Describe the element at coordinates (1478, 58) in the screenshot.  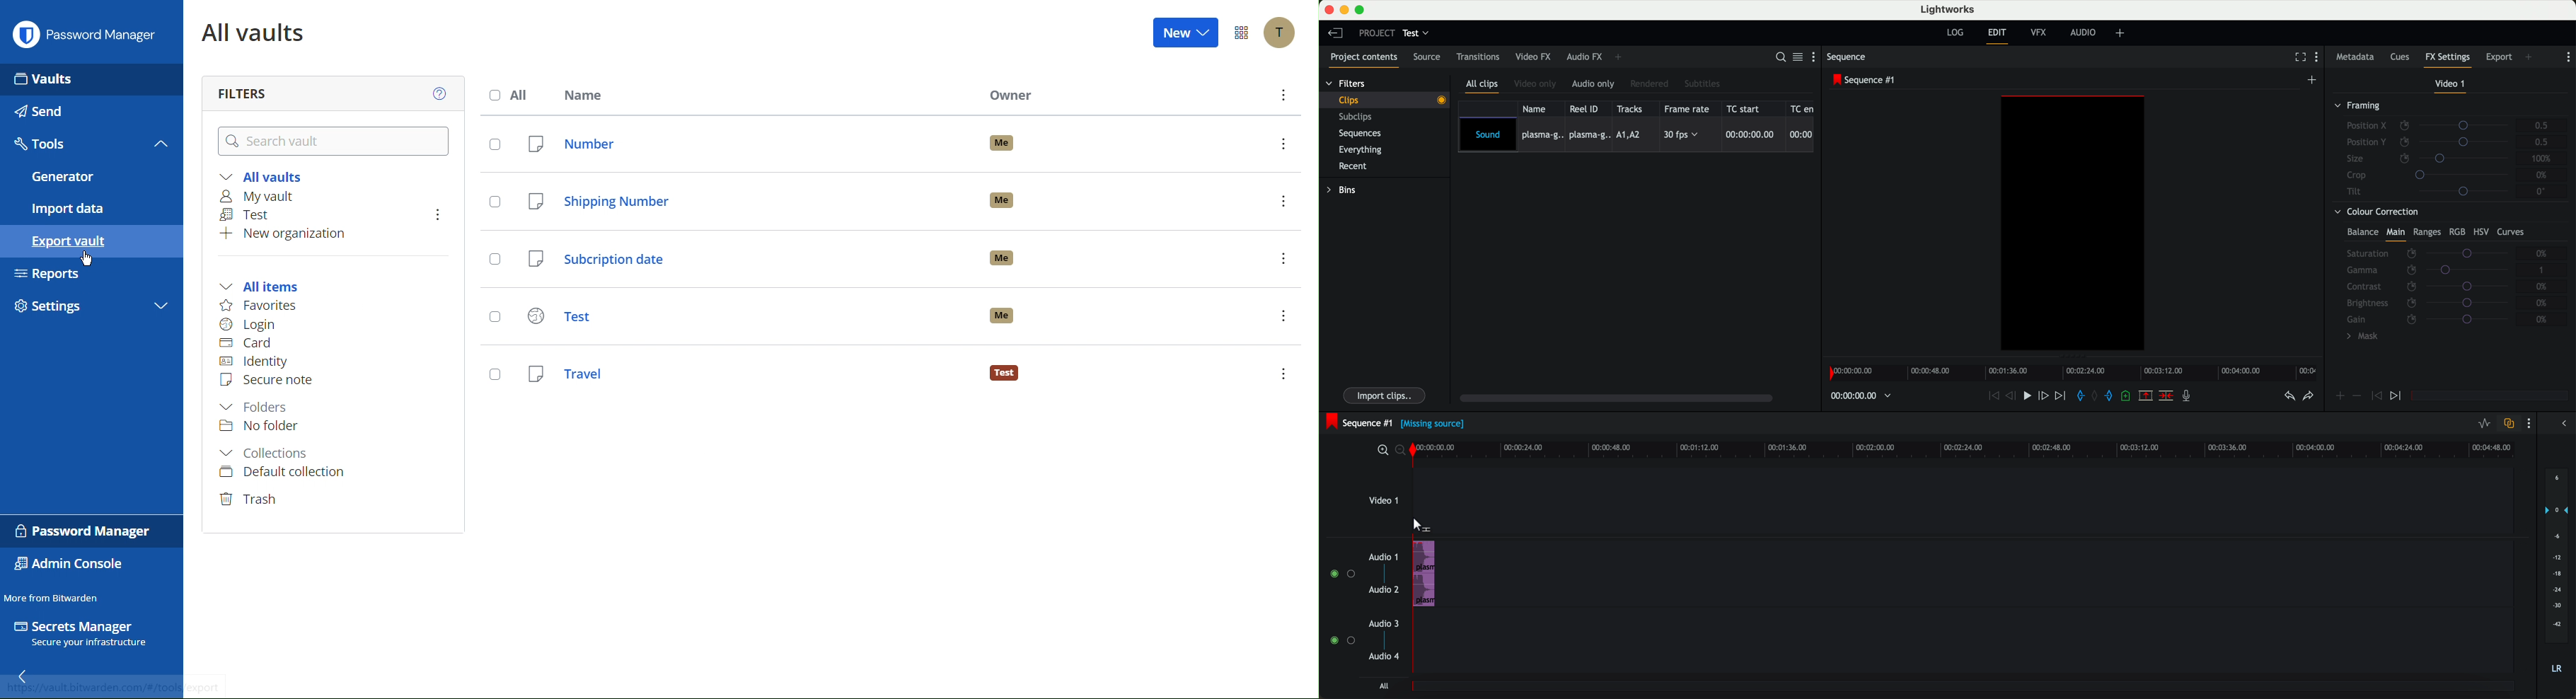
I see `transitions` at that location.